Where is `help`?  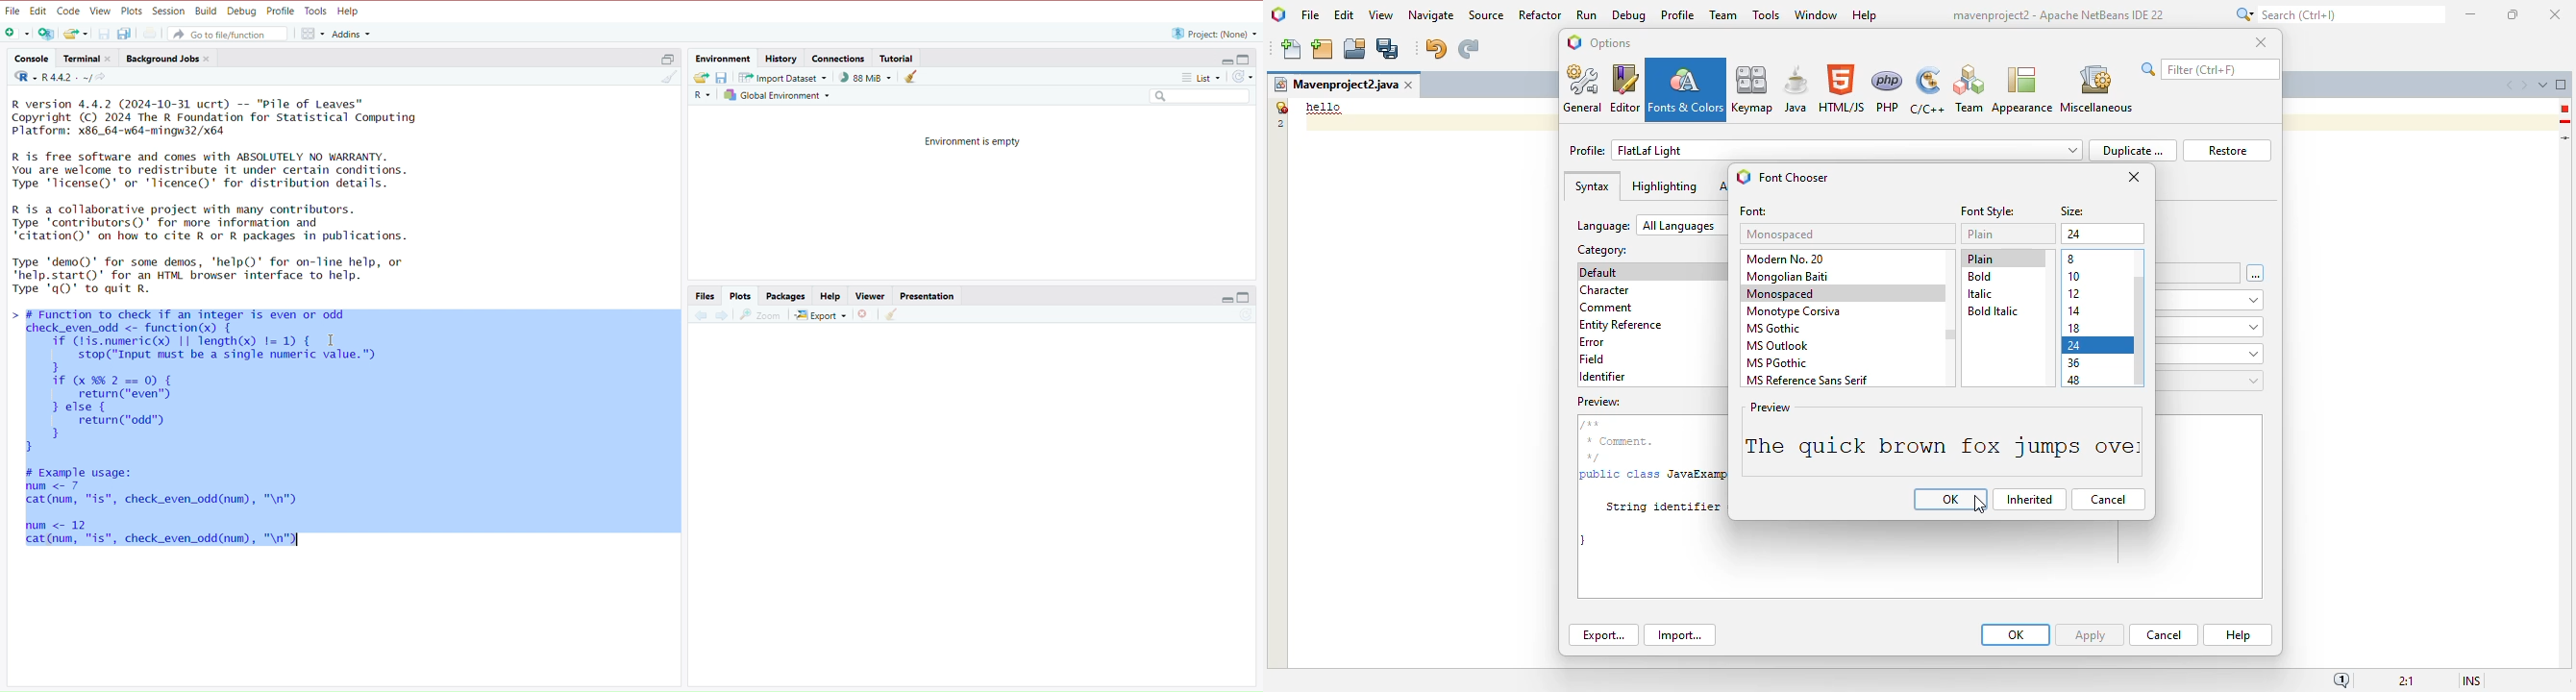 help is located at coordinates (351, 12).